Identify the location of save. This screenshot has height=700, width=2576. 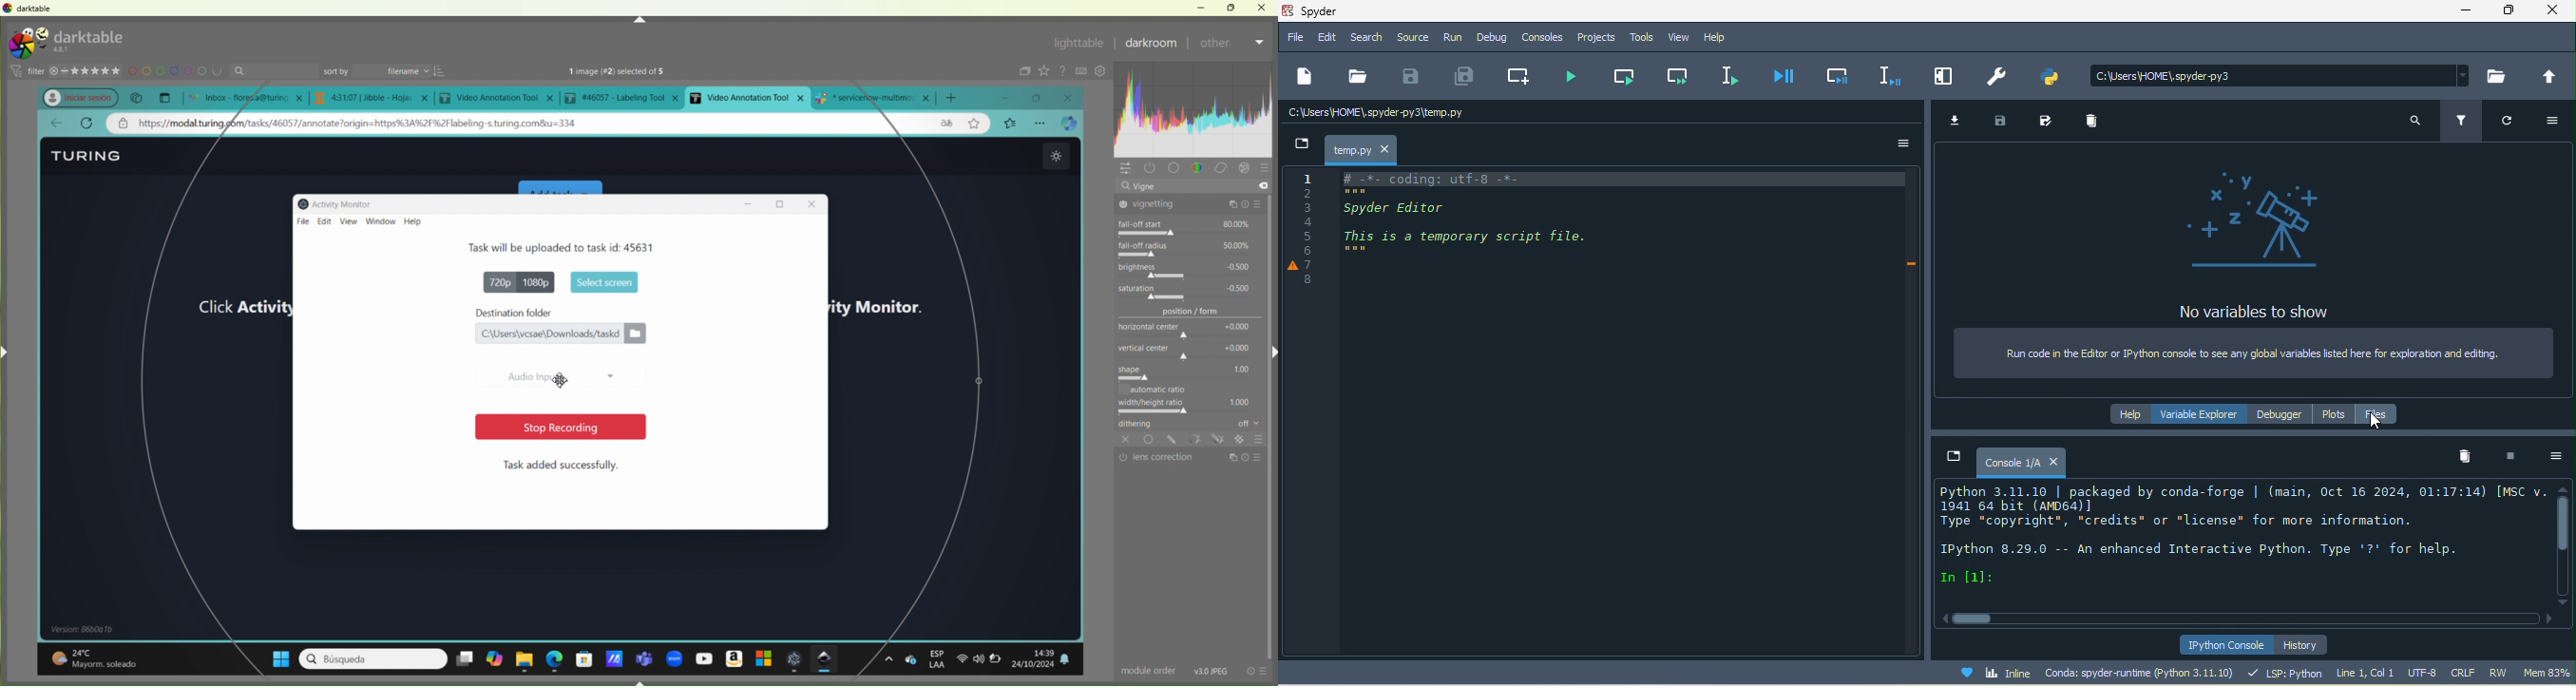
(1410, 77).